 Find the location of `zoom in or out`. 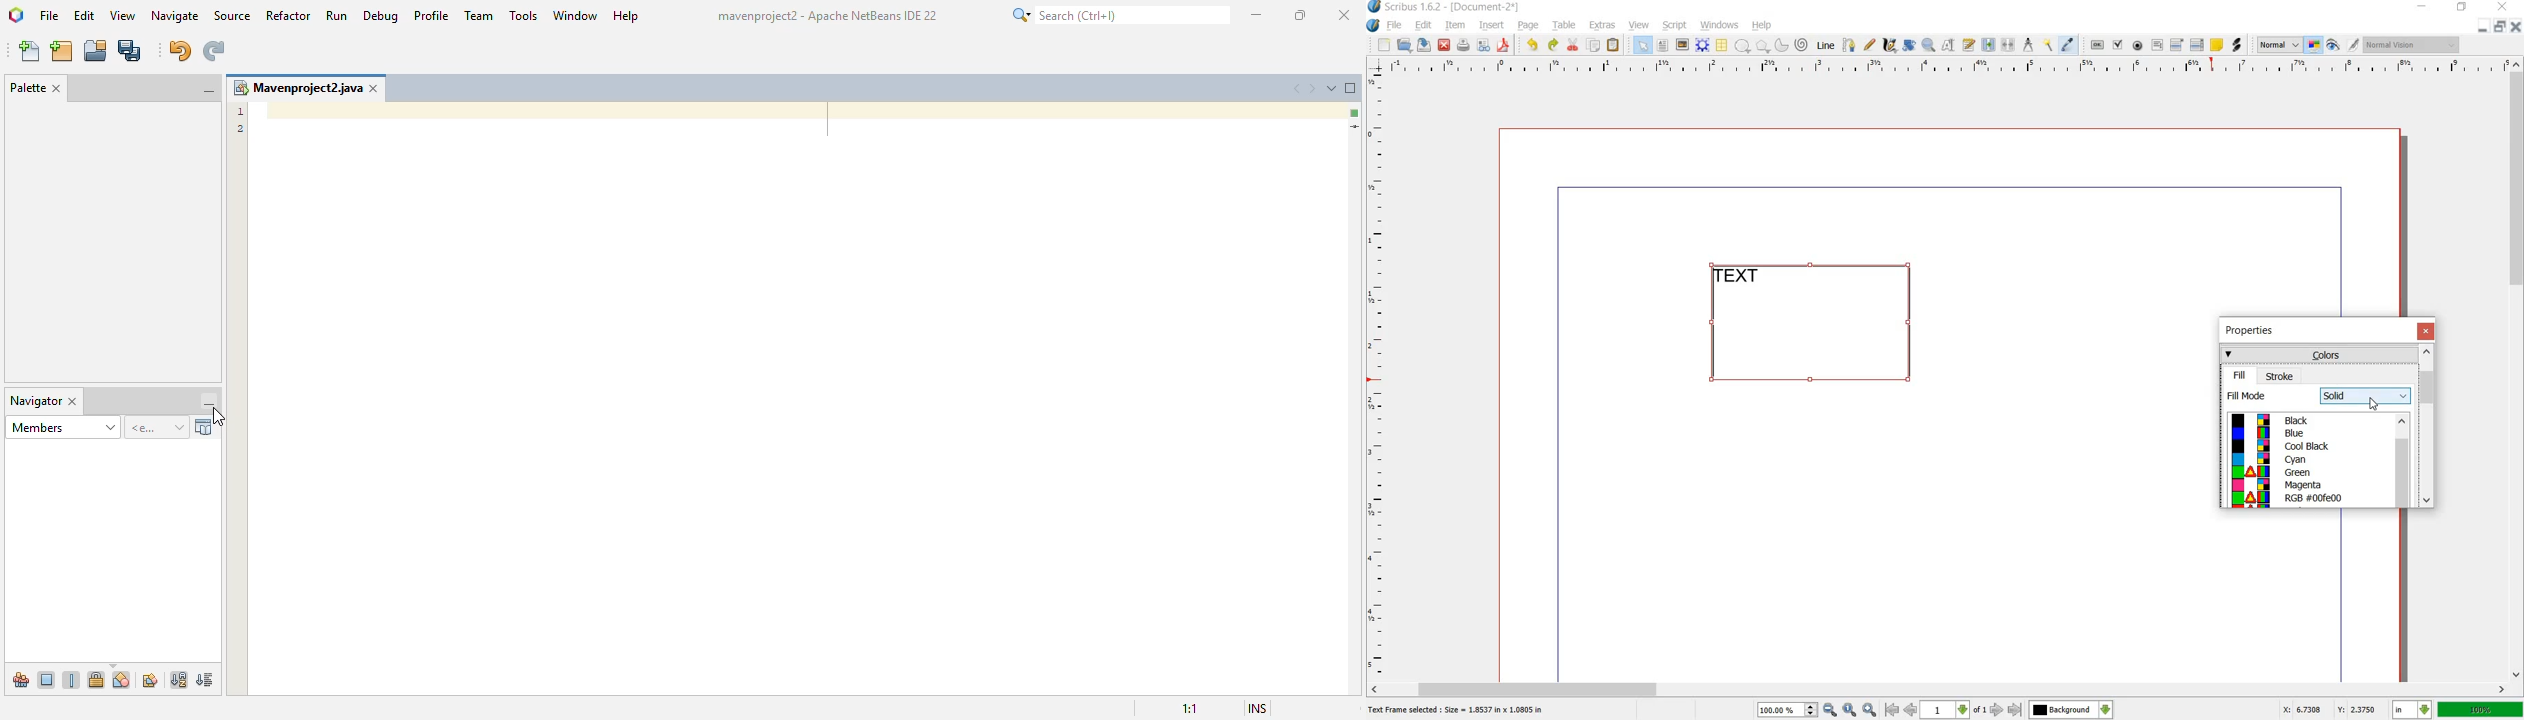

zoom in or out is located at coordinates (1928, 46).